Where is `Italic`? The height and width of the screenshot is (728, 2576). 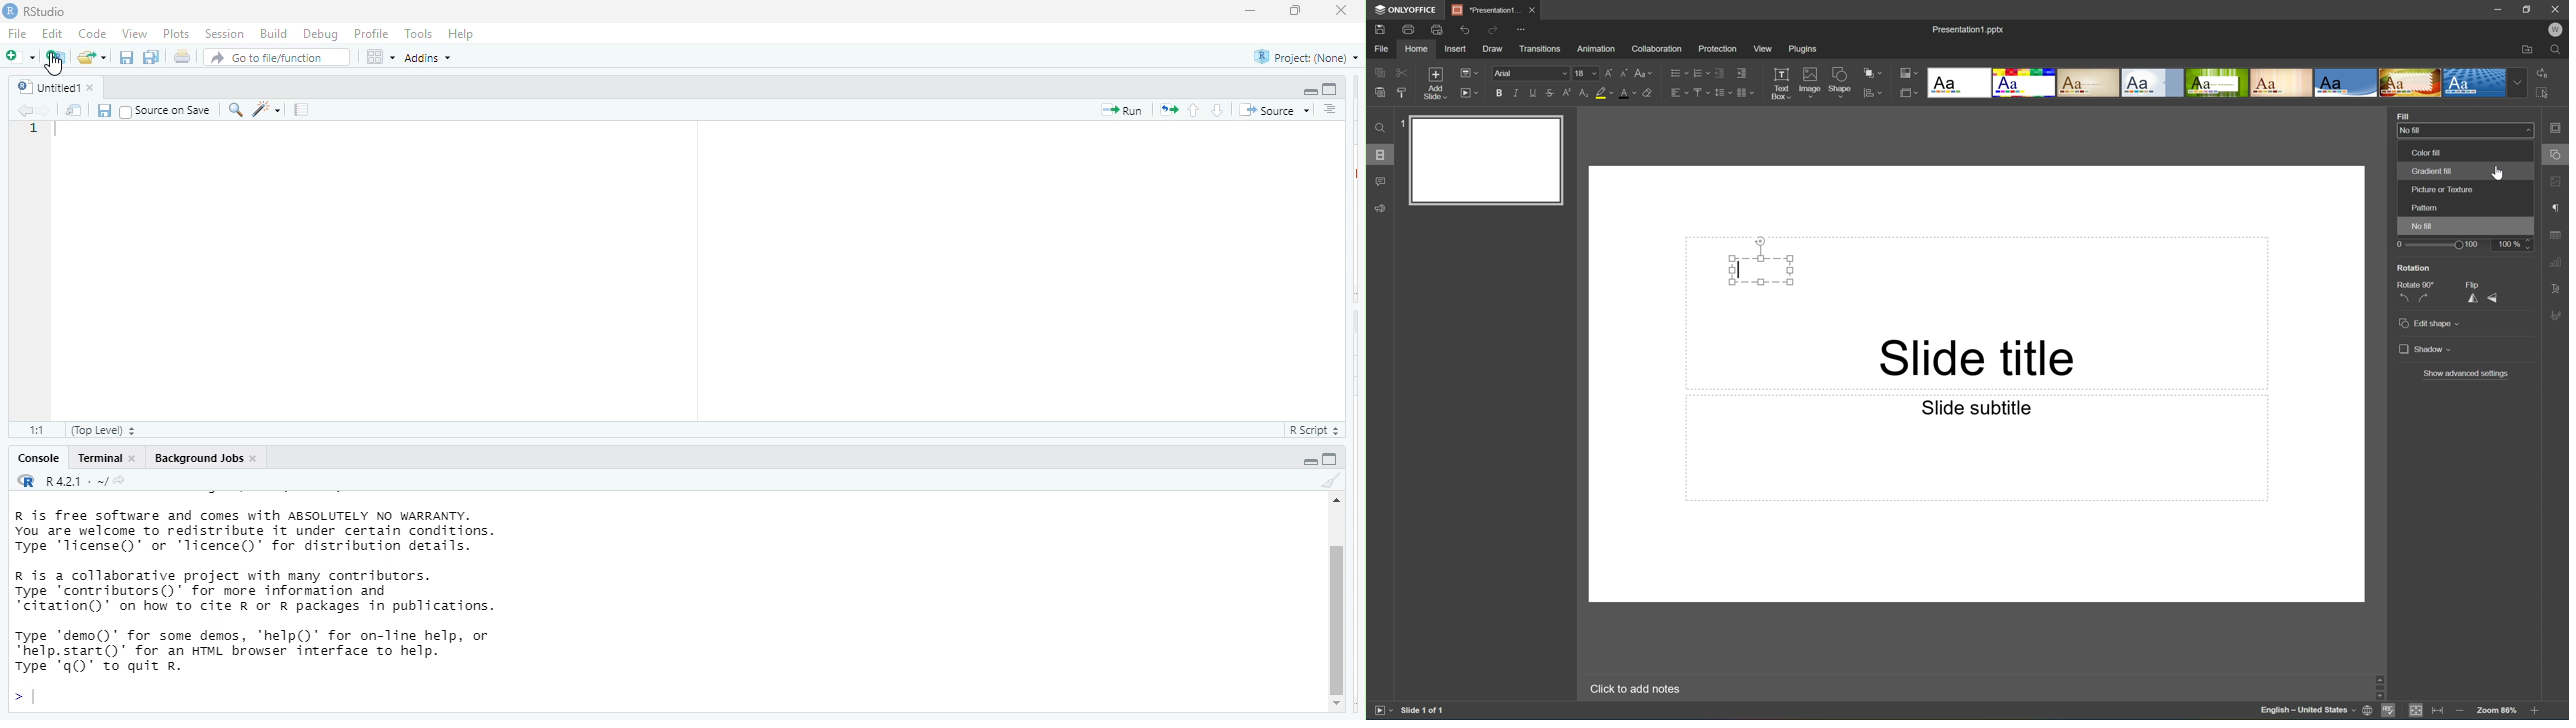
Italic is located at coordinates (1515, 93).